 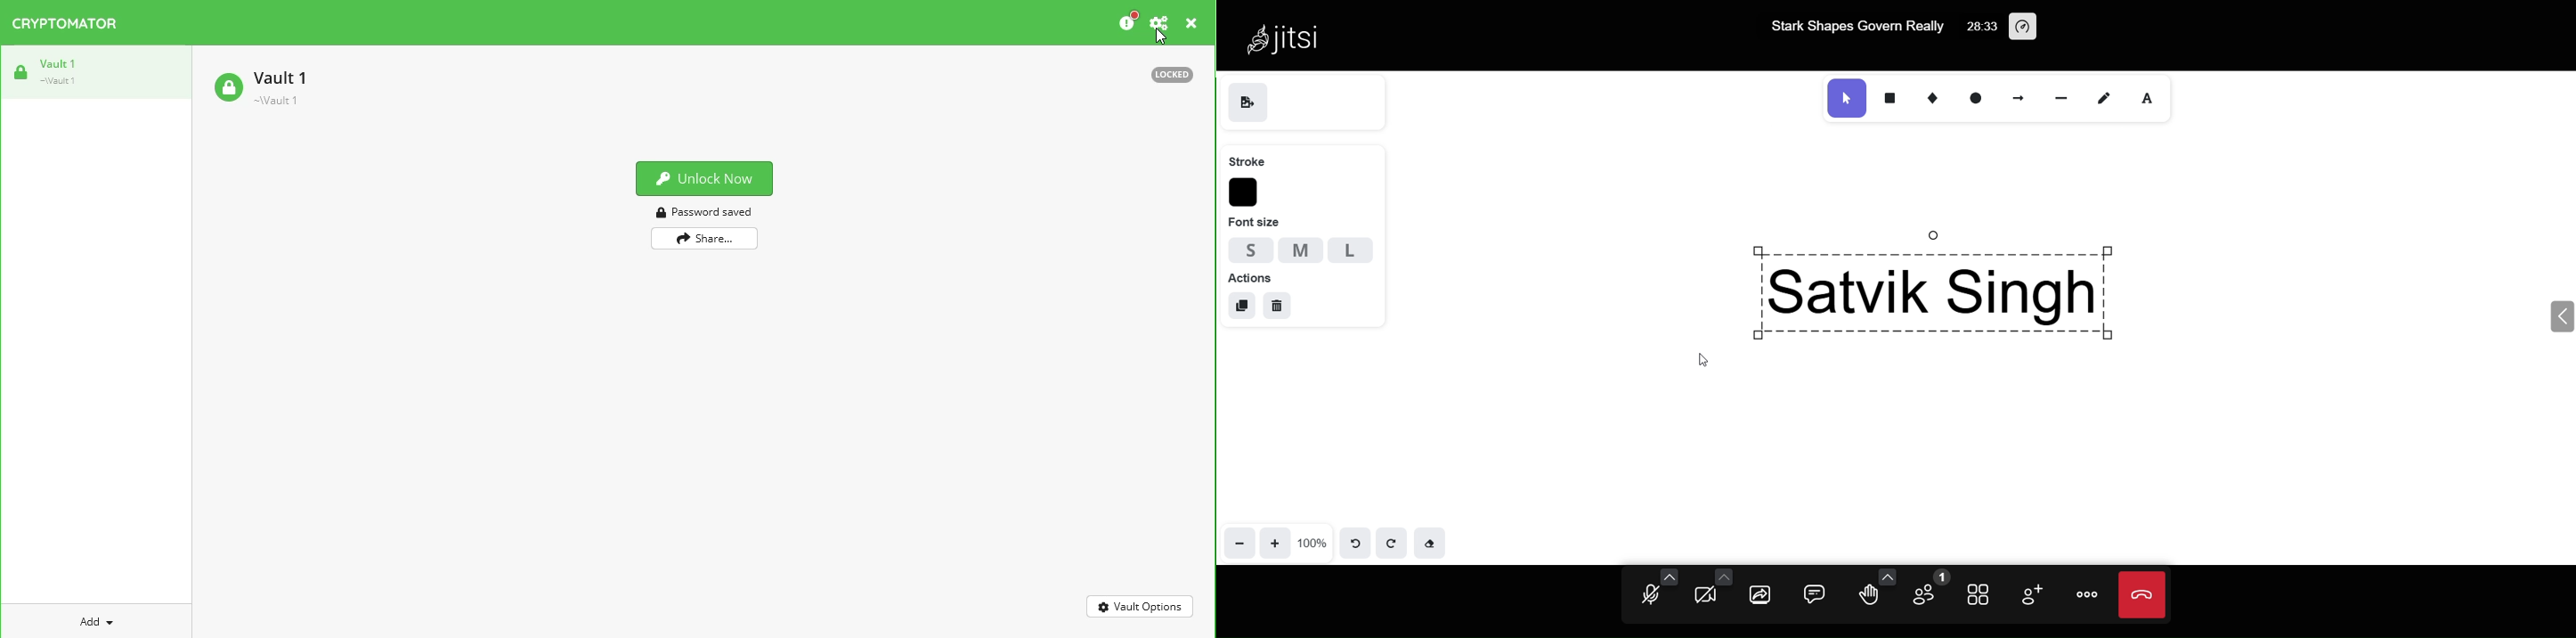 I want to click on please consider donating, so click(x=1127, y=21).